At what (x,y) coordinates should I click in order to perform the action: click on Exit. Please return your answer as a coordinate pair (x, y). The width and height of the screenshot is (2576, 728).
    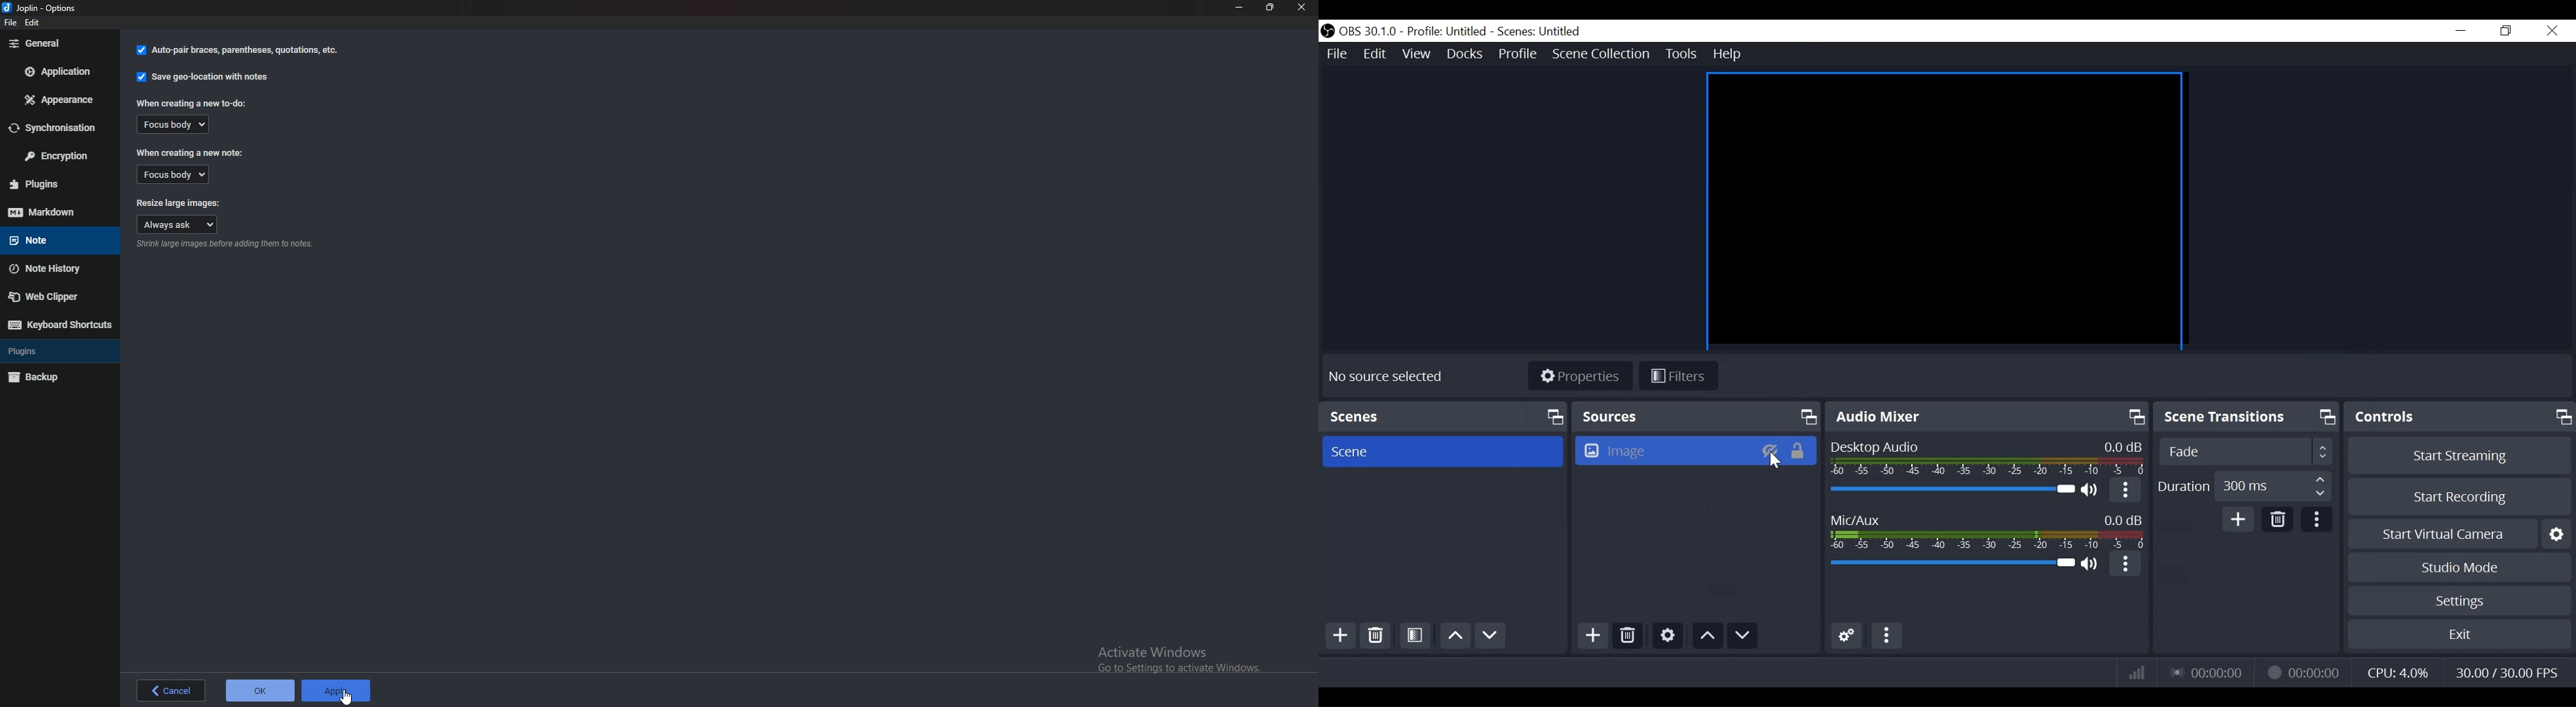
    Looking at the image, I should click on (2459, 637).